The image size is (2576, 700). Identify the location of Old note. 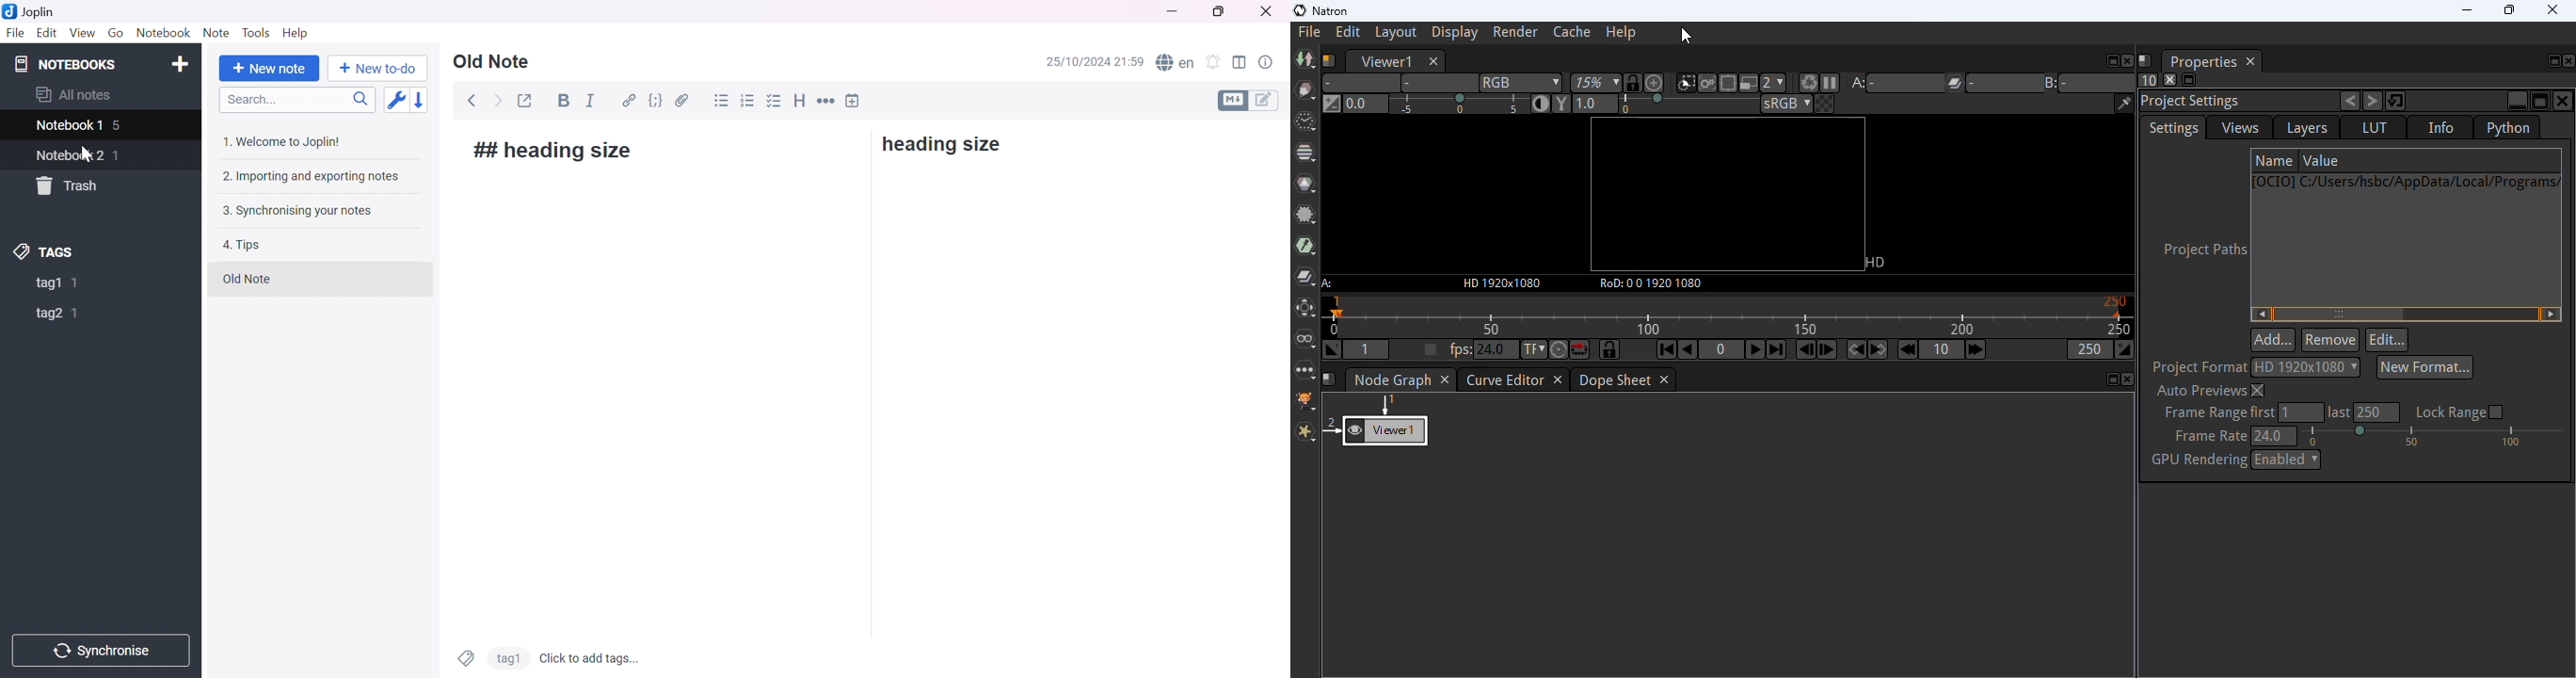
(245, 278).